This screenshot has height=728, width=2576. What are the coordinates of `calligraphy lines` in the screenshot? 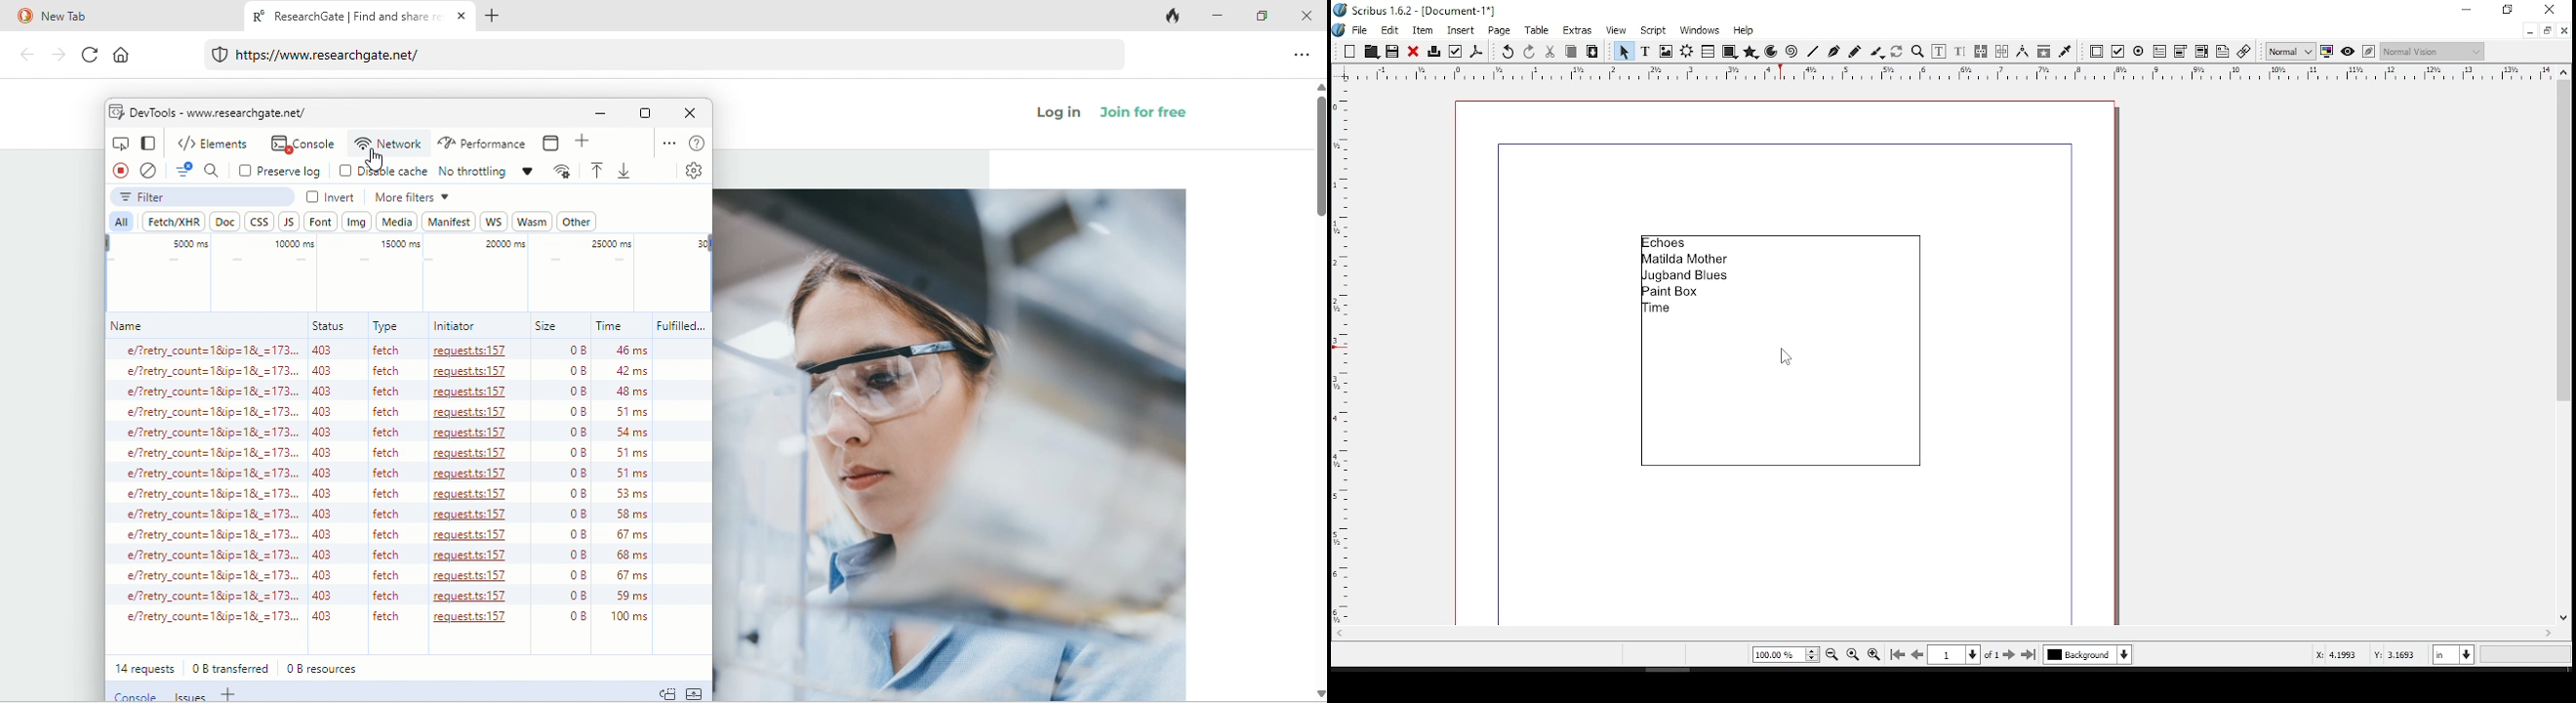 It's located at (1877, 52).